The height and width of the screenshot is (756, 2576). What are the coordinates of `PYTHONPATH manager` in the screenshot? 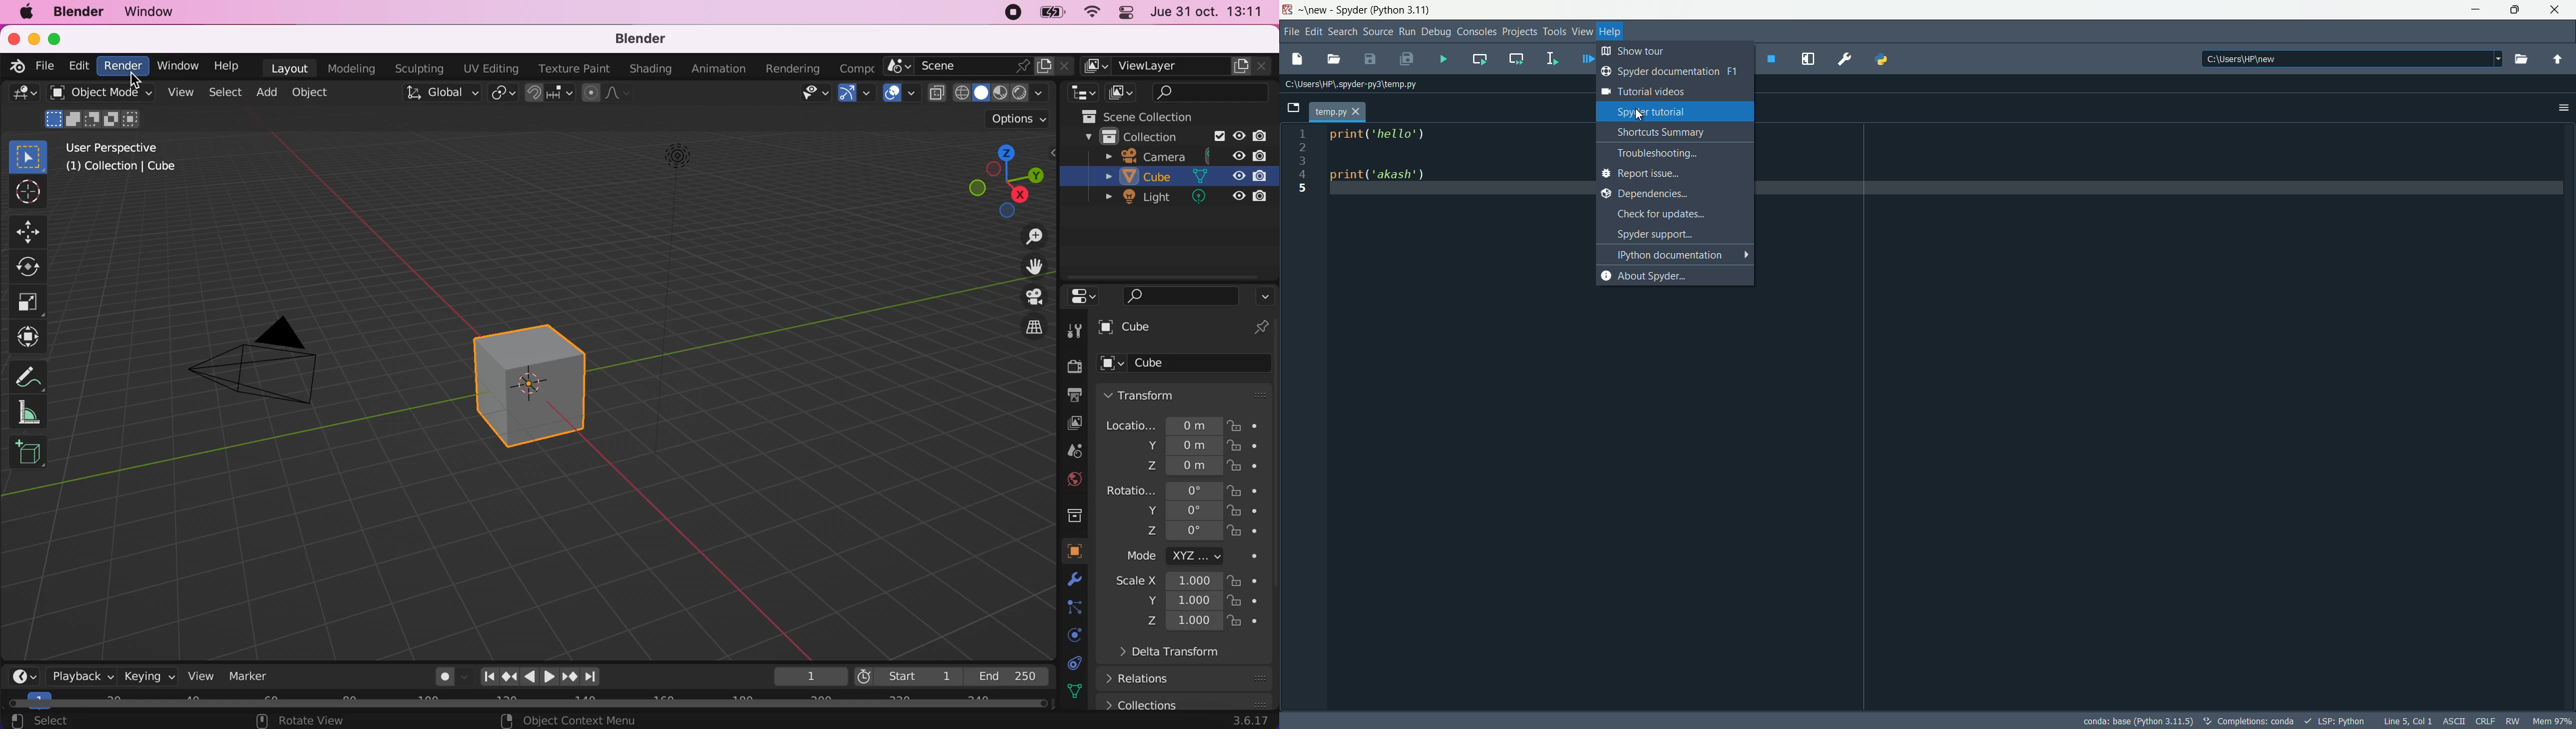 It's located at (1884, 59).